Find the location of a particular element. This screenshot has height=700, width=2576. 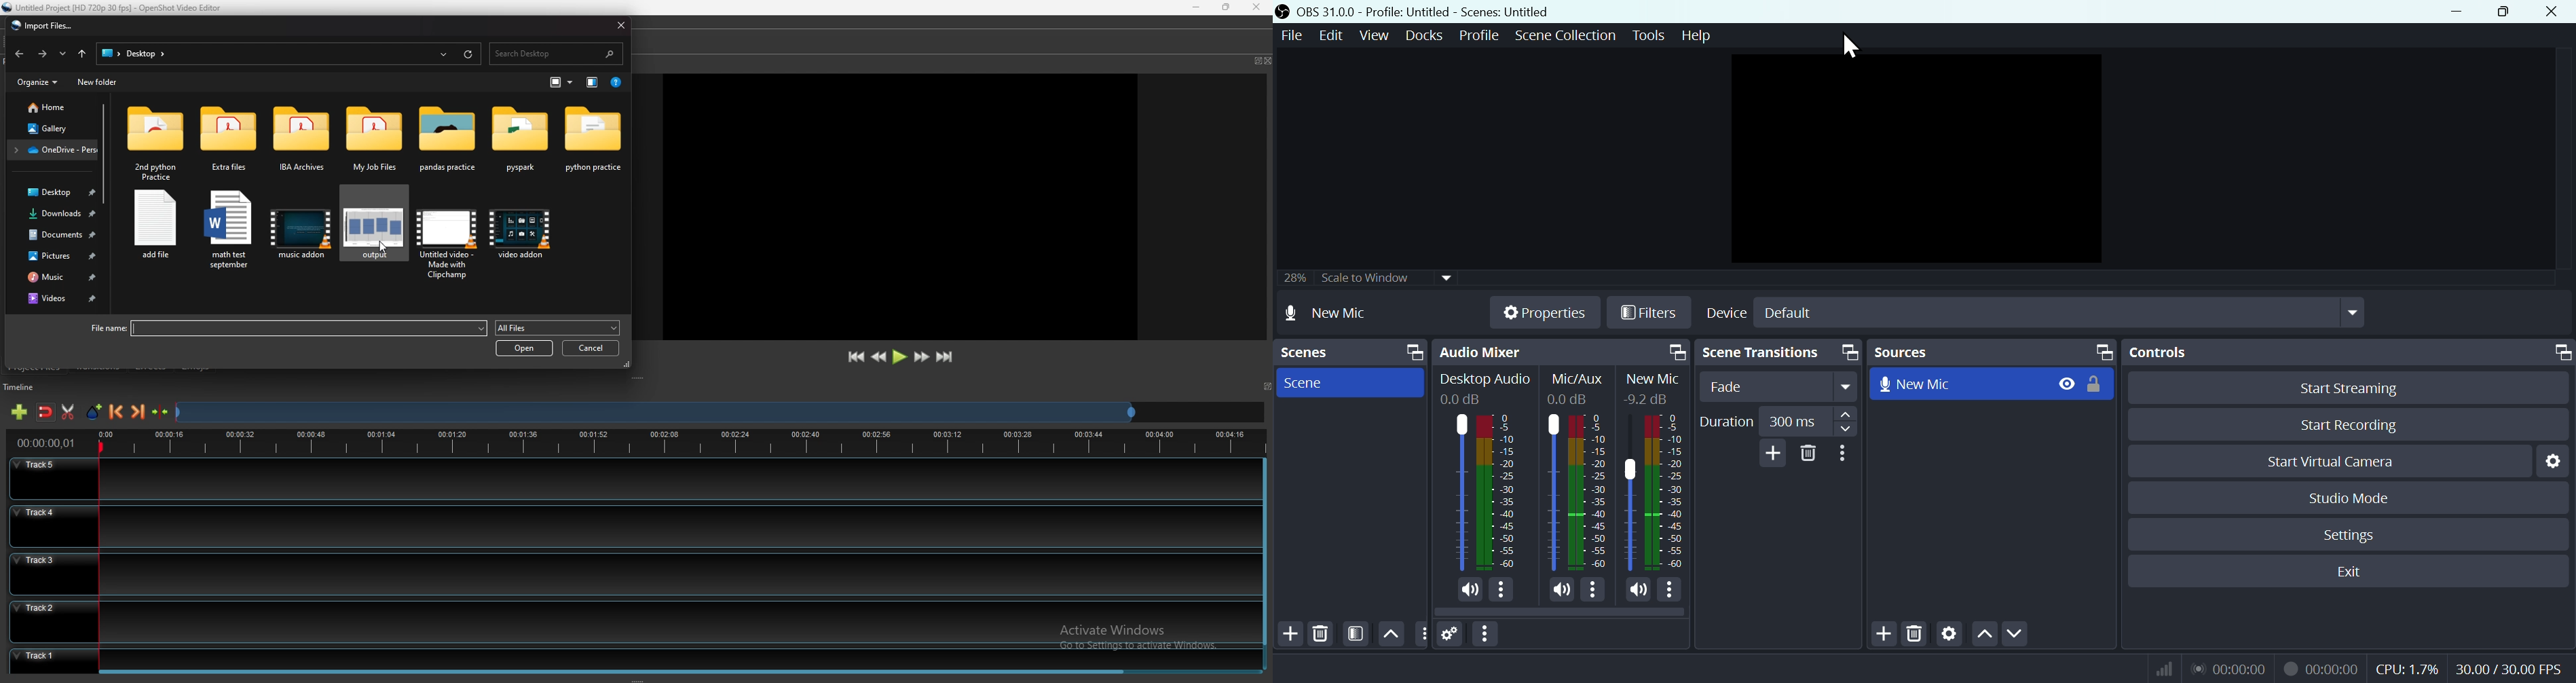

Add is located at coordinates (1289, 634).